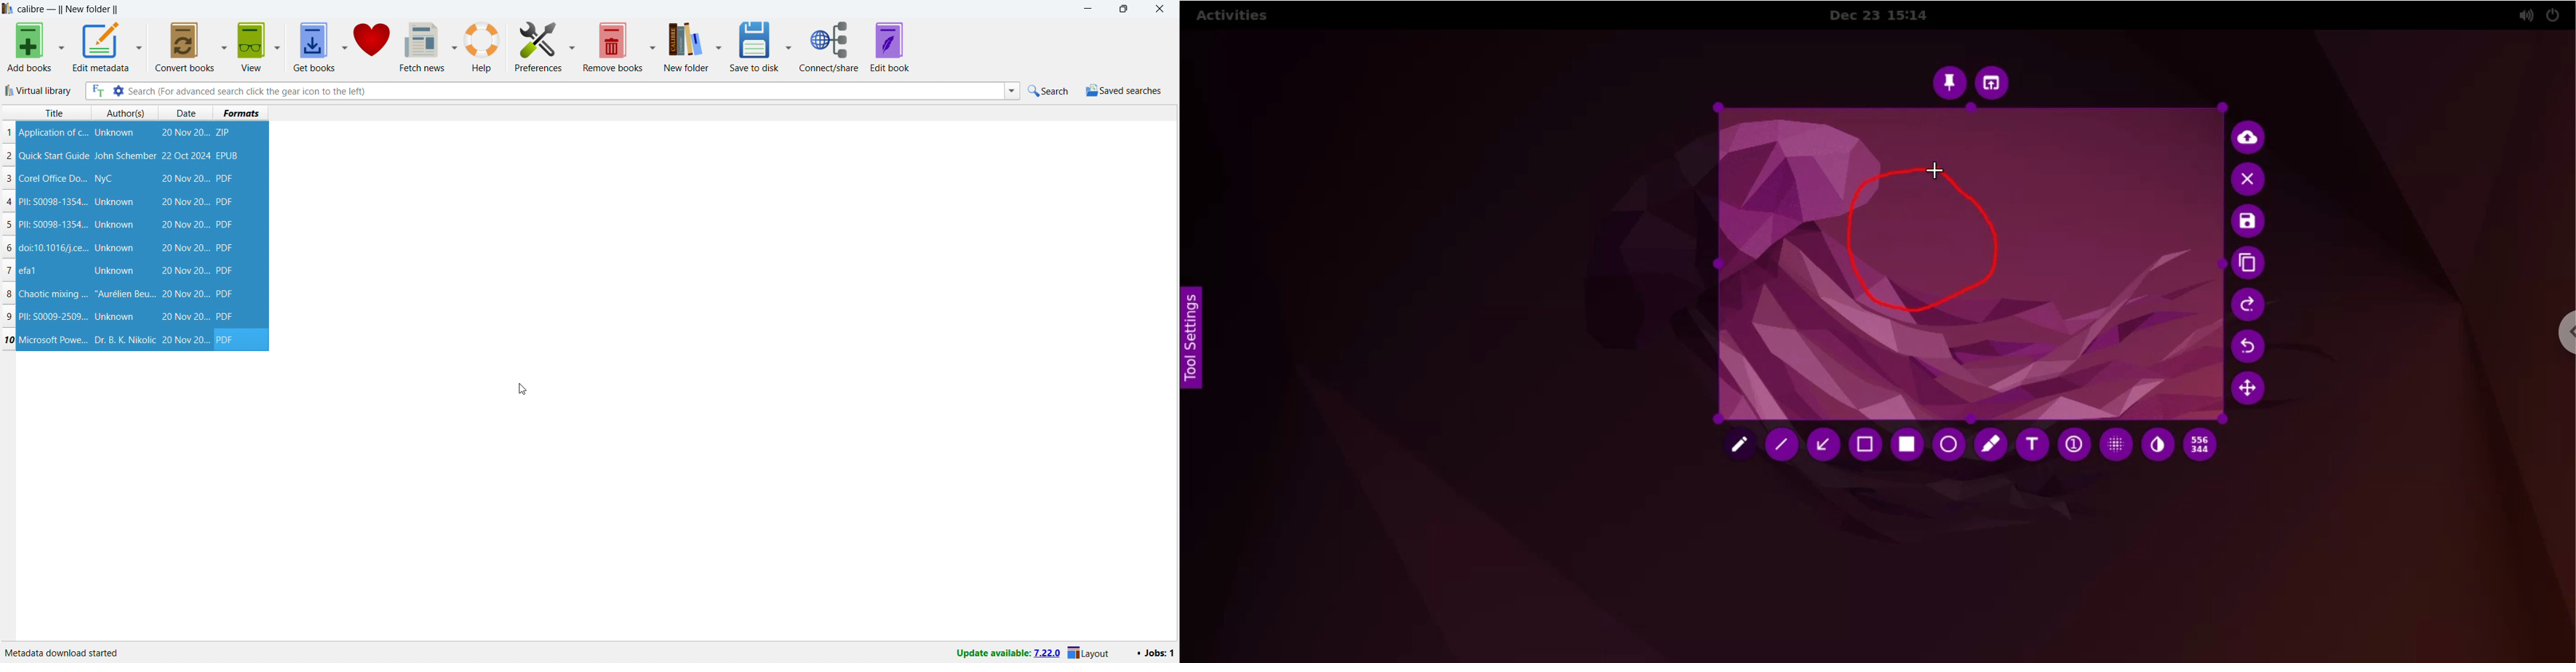 This screenshot has width=2576, height=672. Describe the element at coordinates (53, 225) in the screenshot. I see `PII:S0098-1354...` at that location.